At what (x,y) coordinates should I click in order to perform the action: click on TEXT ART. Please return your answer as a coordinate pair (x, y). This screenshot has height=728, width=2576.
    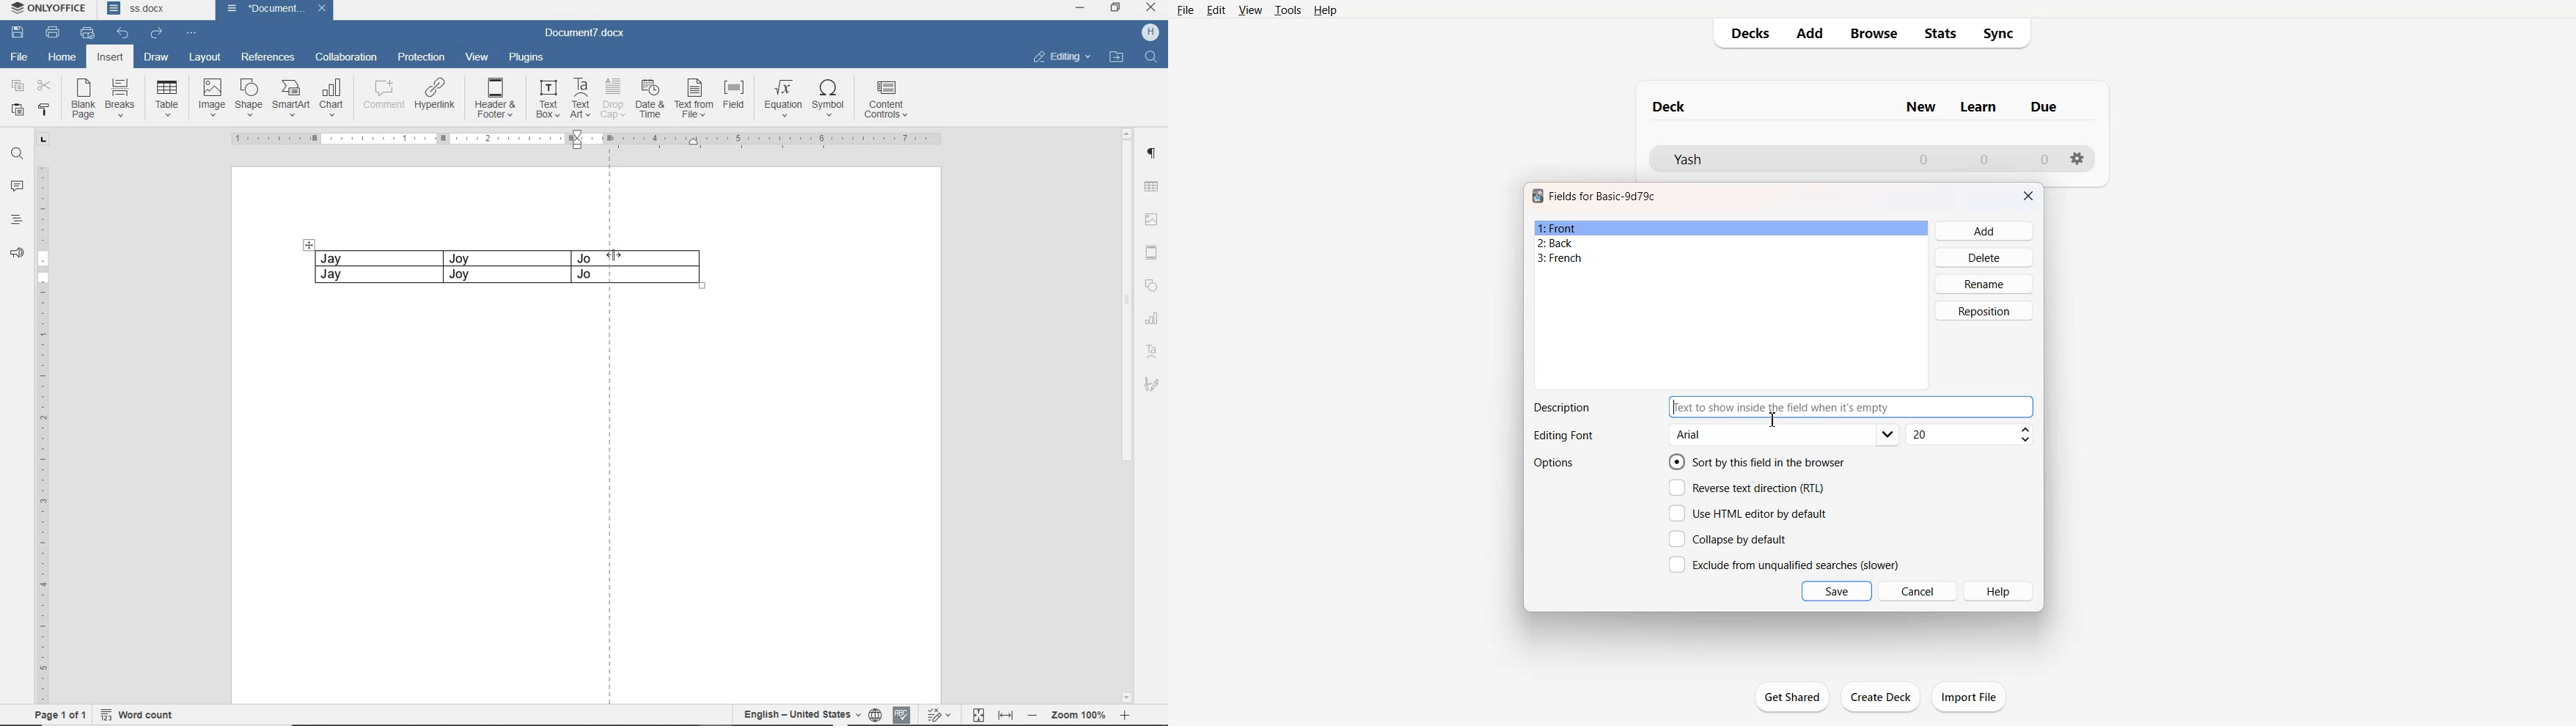
    Looking at the image, I should click on (1151, 351).